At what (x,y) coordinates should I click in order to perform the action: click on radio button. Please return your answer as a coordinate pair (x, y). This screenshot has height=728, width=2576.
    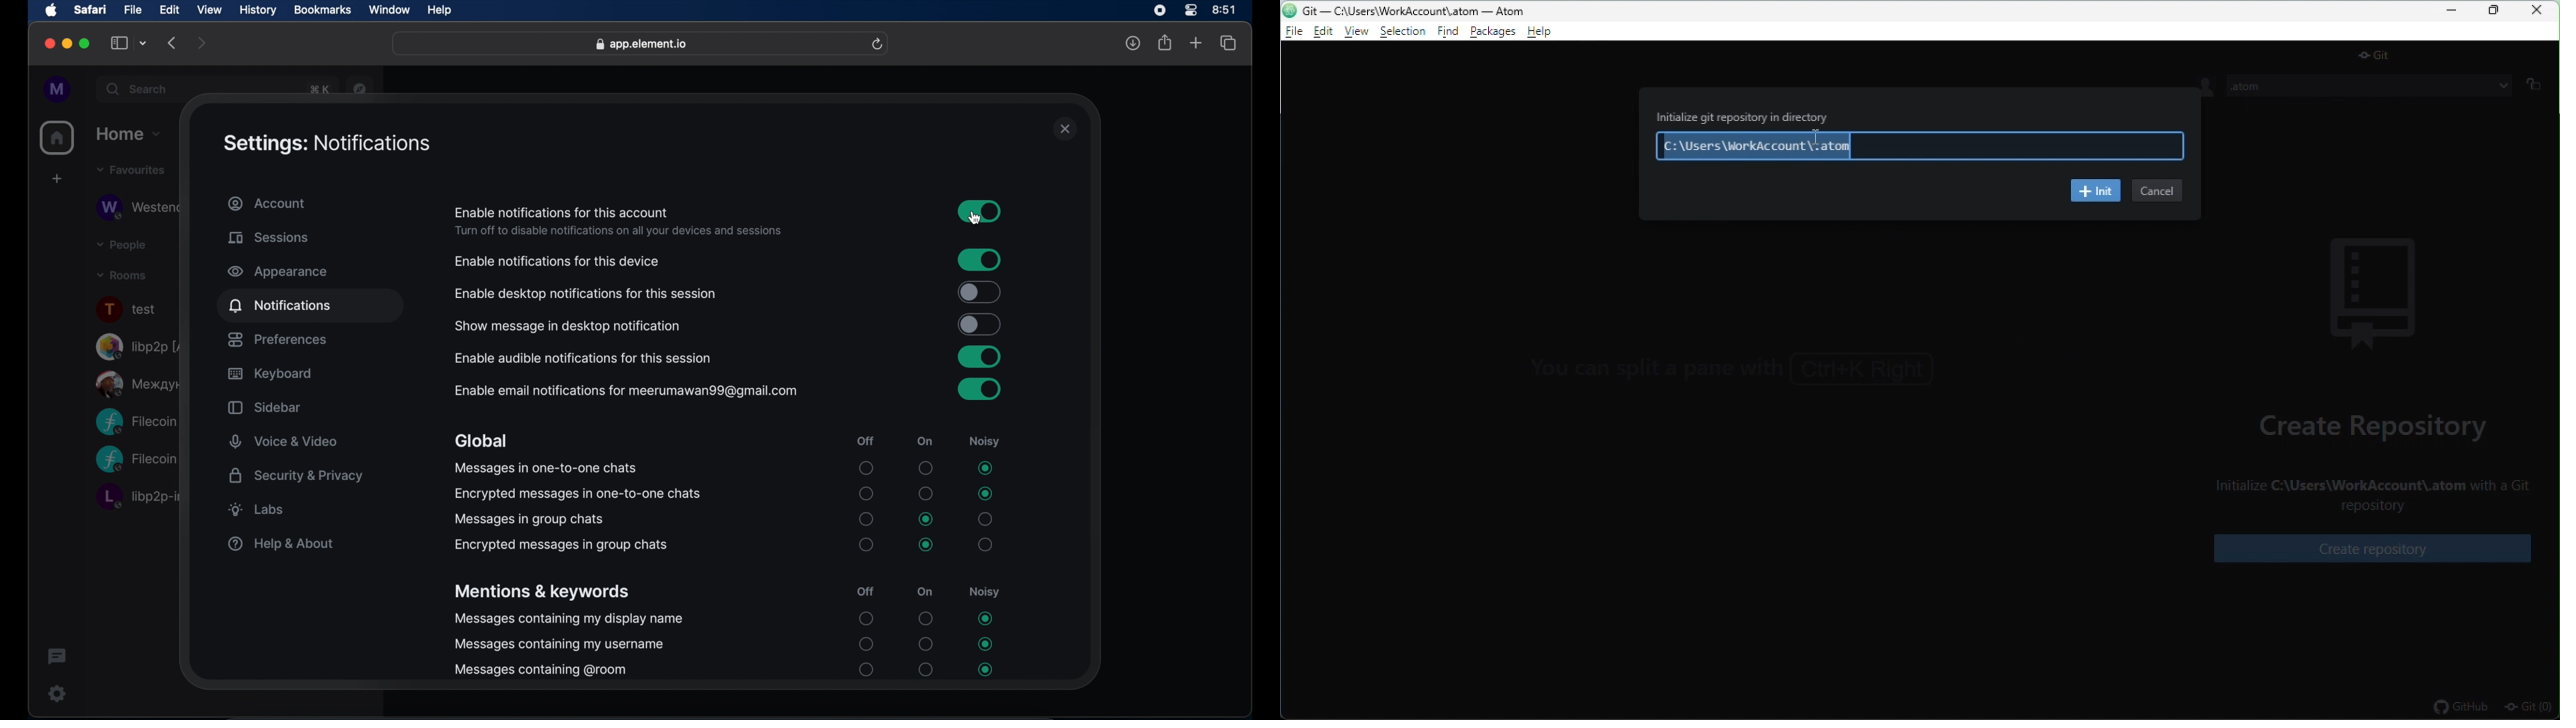
    Looking at the image, I should click on (865, 619).